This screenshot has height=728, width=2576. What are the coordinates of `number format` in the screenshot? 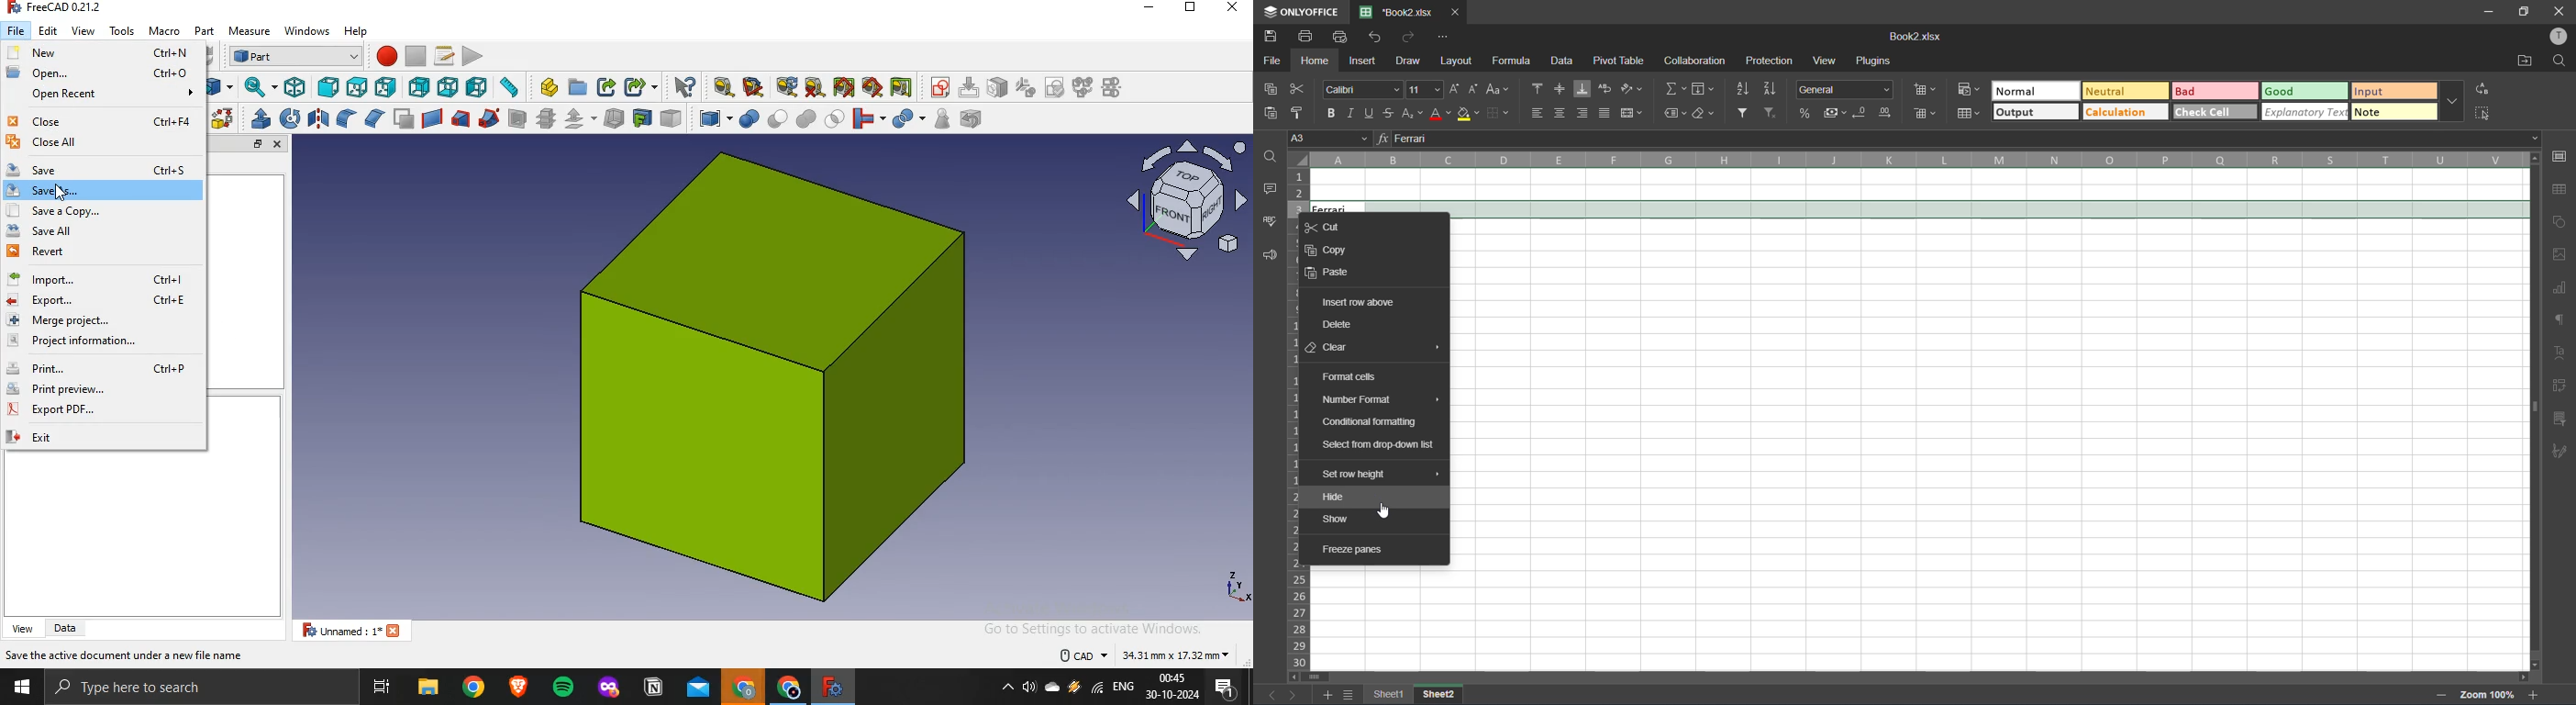 It's located at (1844, 88).